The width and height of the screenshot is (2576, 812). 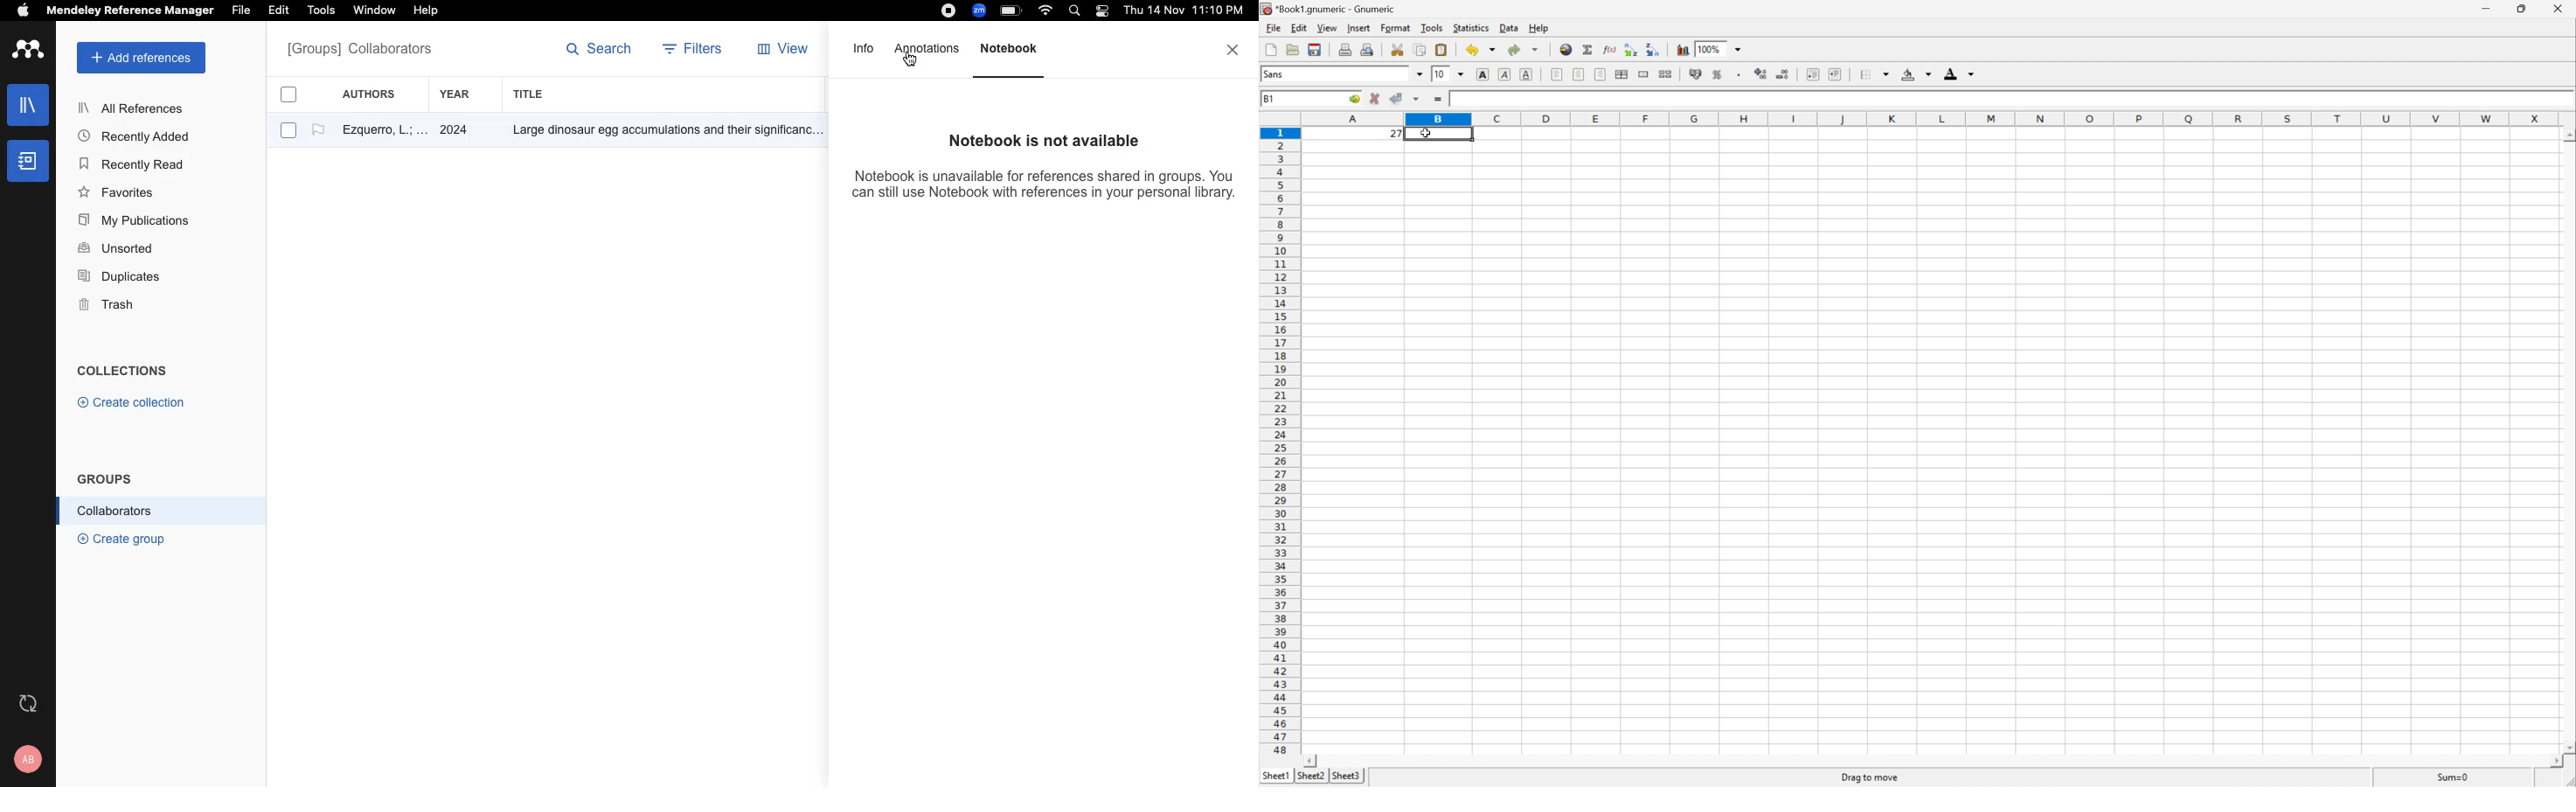 What do you see at coordinates (1078, 12) in the screenshot?
I see `search` at bounding box center [1078, 12].